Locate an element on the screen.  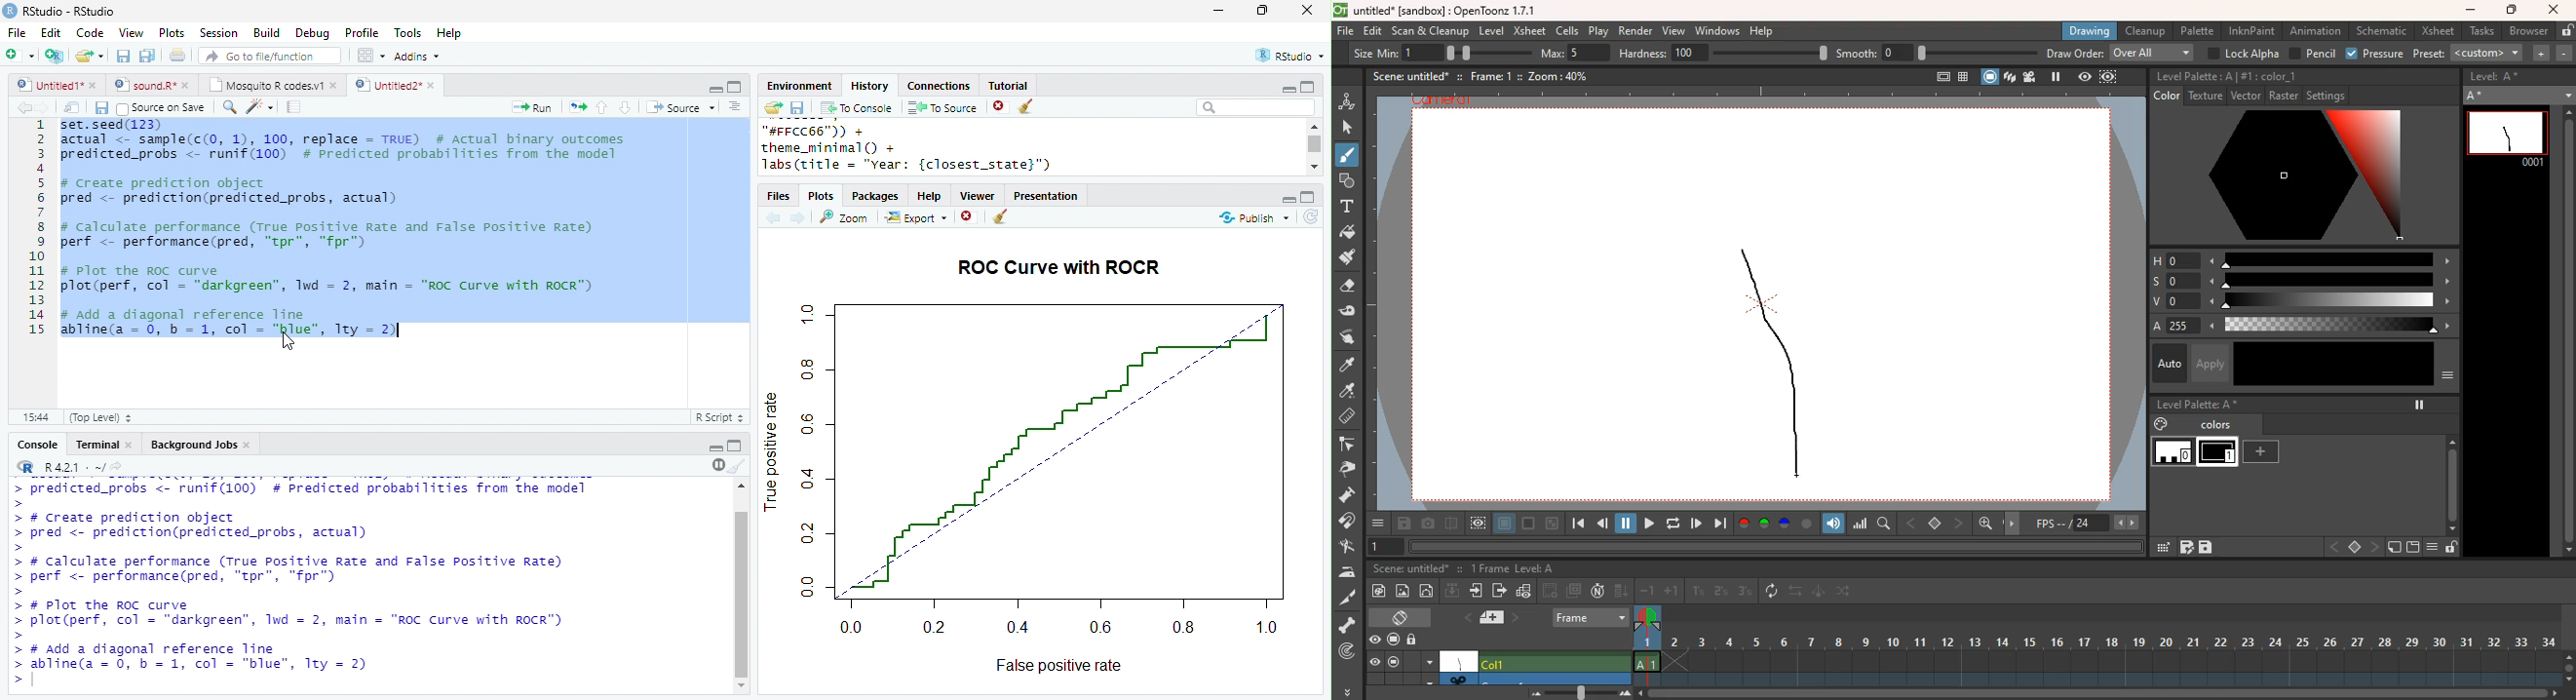
clear is located at coordinates (1000, 217).